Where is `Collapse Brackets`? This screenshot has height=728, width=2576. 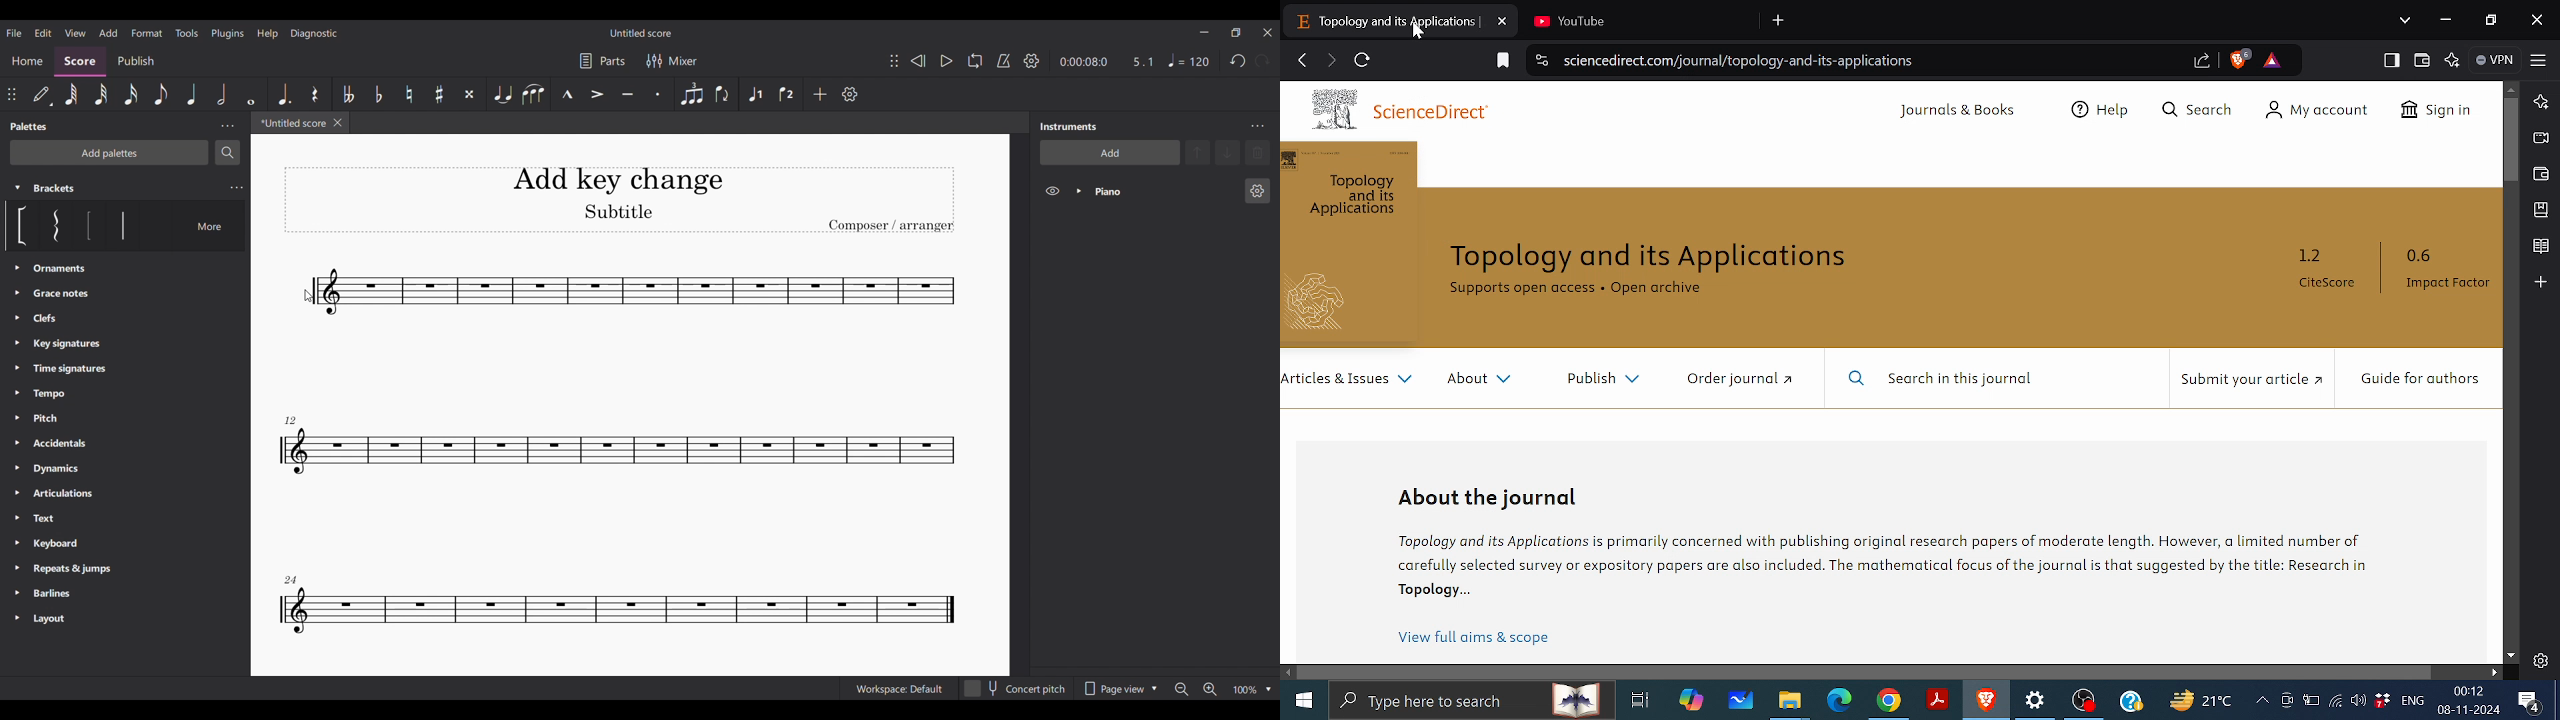 Collapse Brackets is located at coordinates (17, 188).